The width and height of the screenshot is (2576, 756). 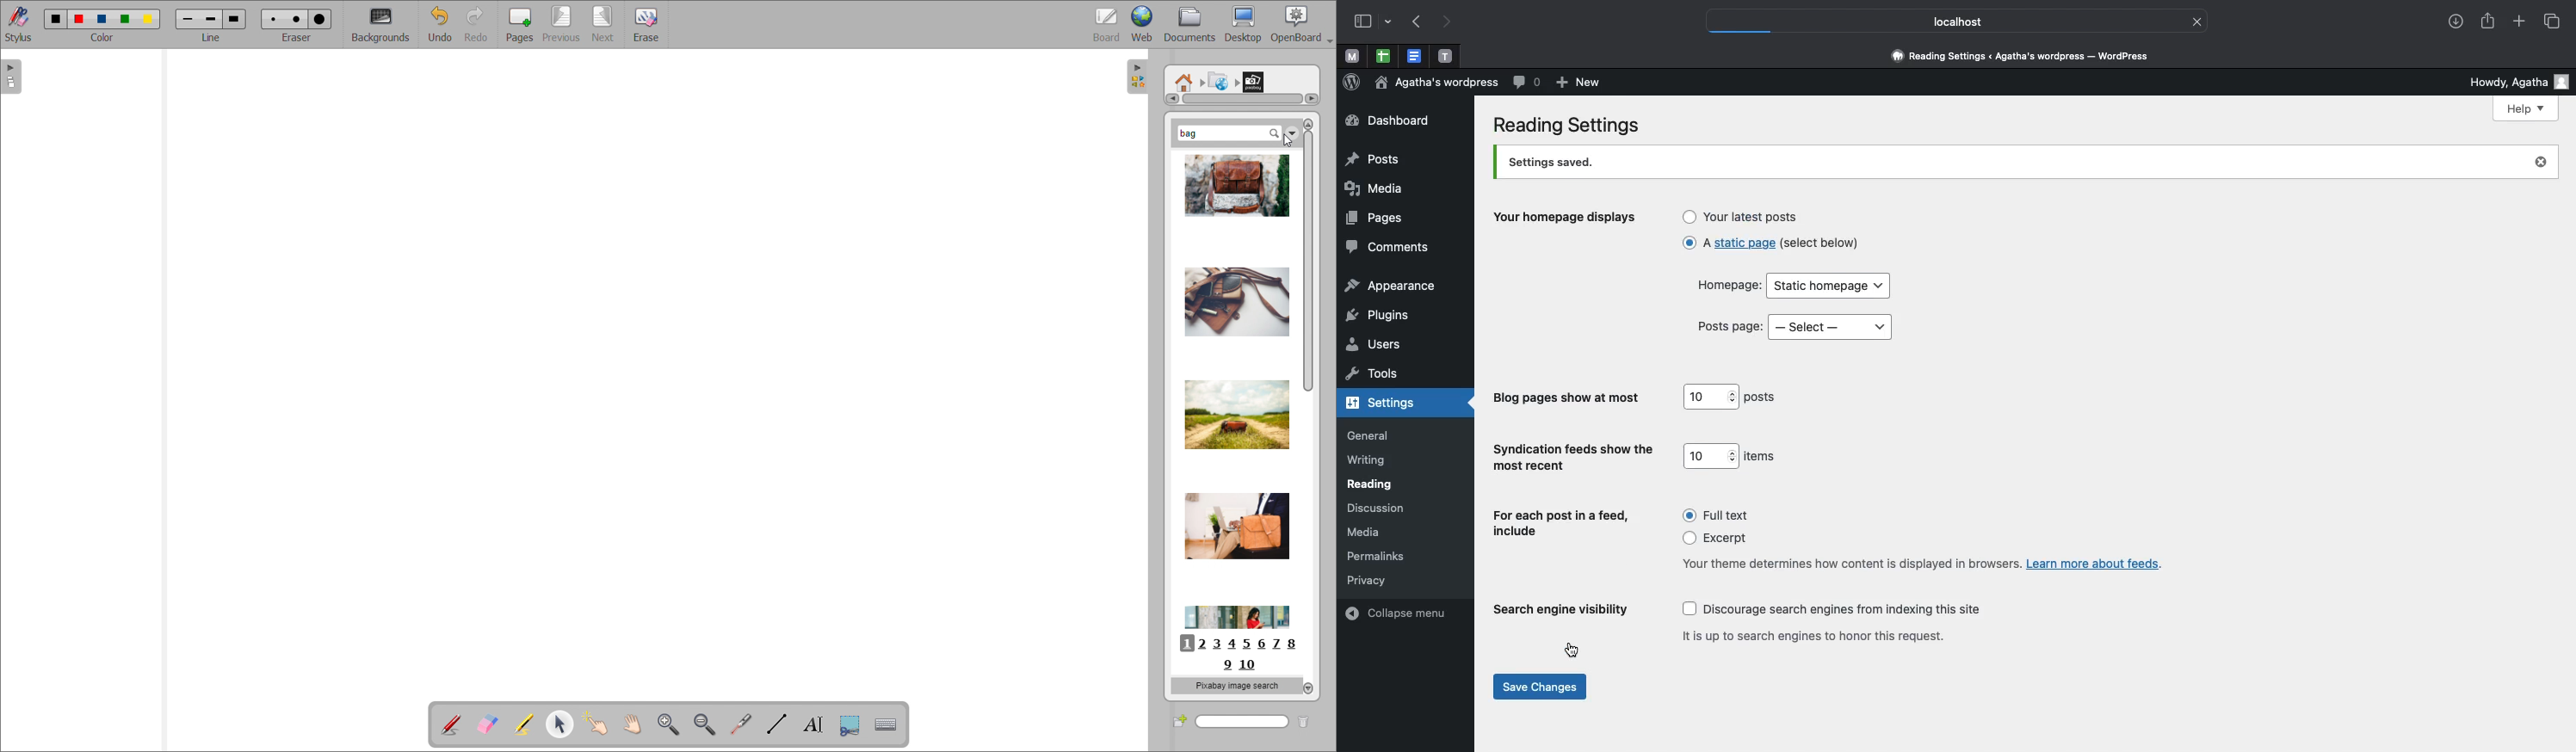 I want to click on Pinned tabs, so click(x=1382, y=56).